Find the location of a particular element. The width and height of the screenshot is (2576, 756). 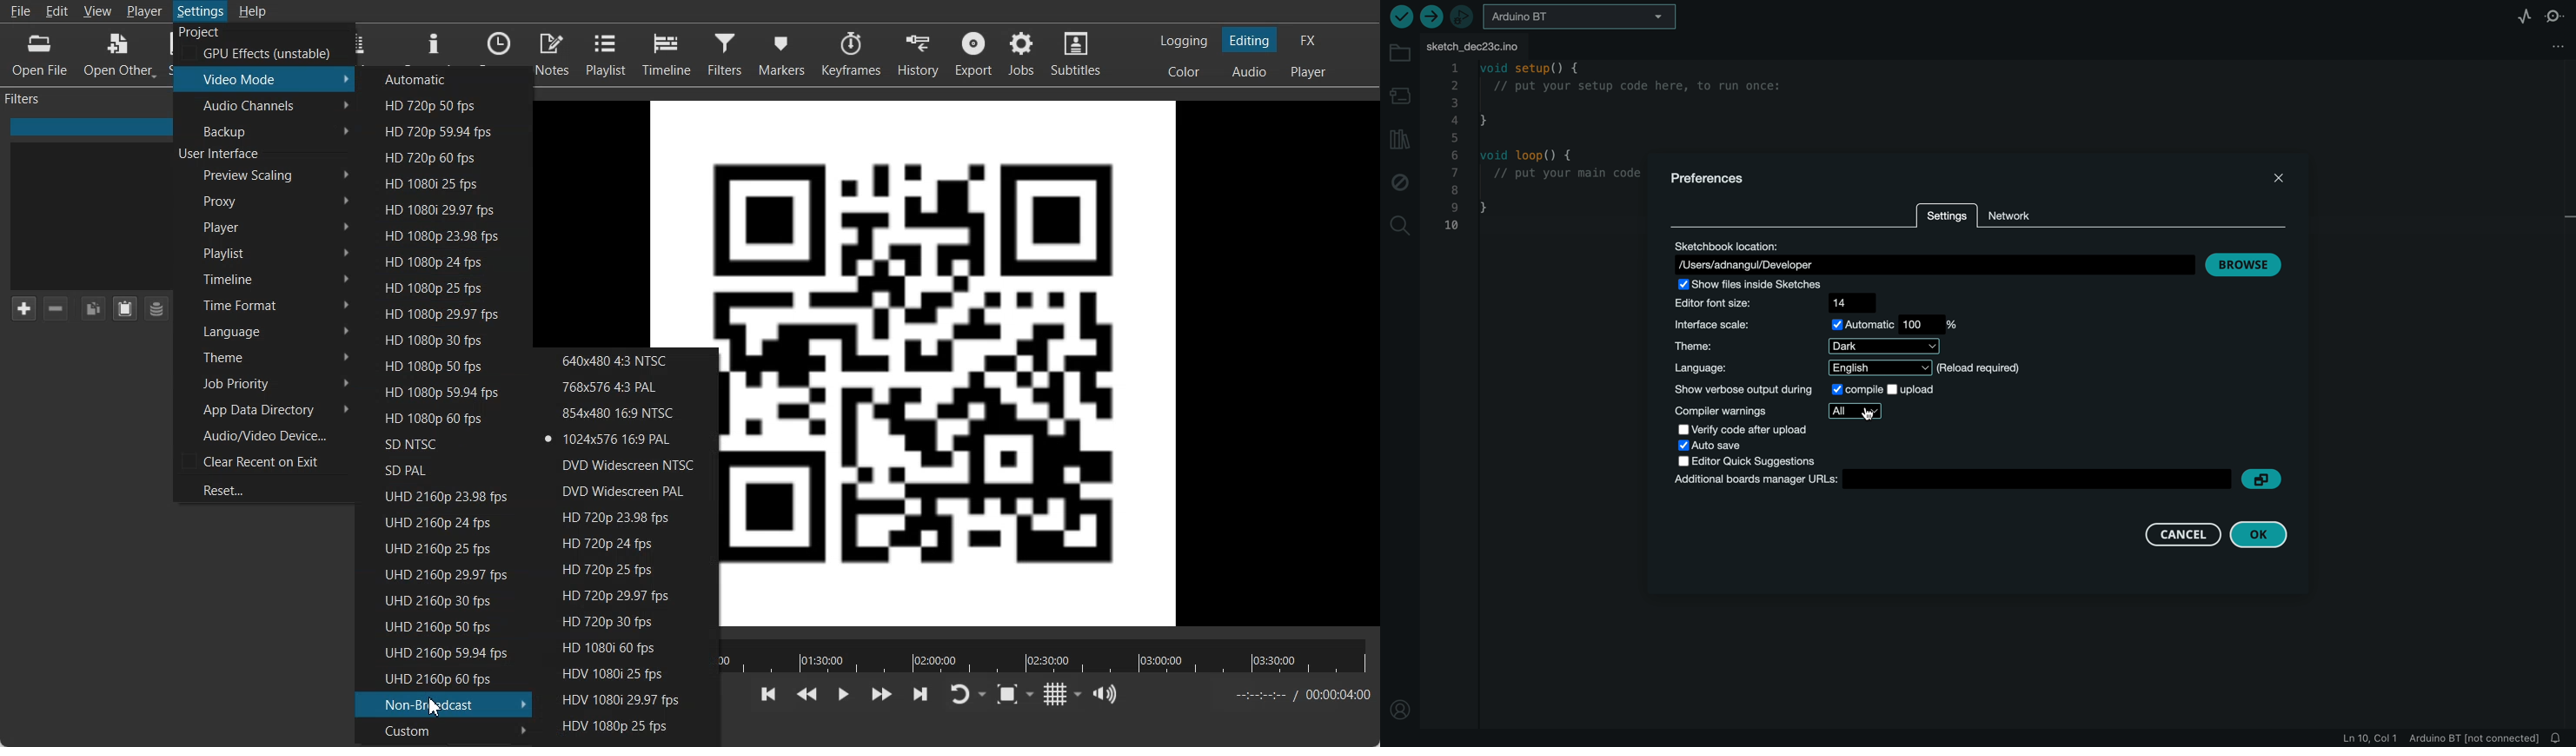

DVD Widescreen PAL is located at coordinates (630, 491).